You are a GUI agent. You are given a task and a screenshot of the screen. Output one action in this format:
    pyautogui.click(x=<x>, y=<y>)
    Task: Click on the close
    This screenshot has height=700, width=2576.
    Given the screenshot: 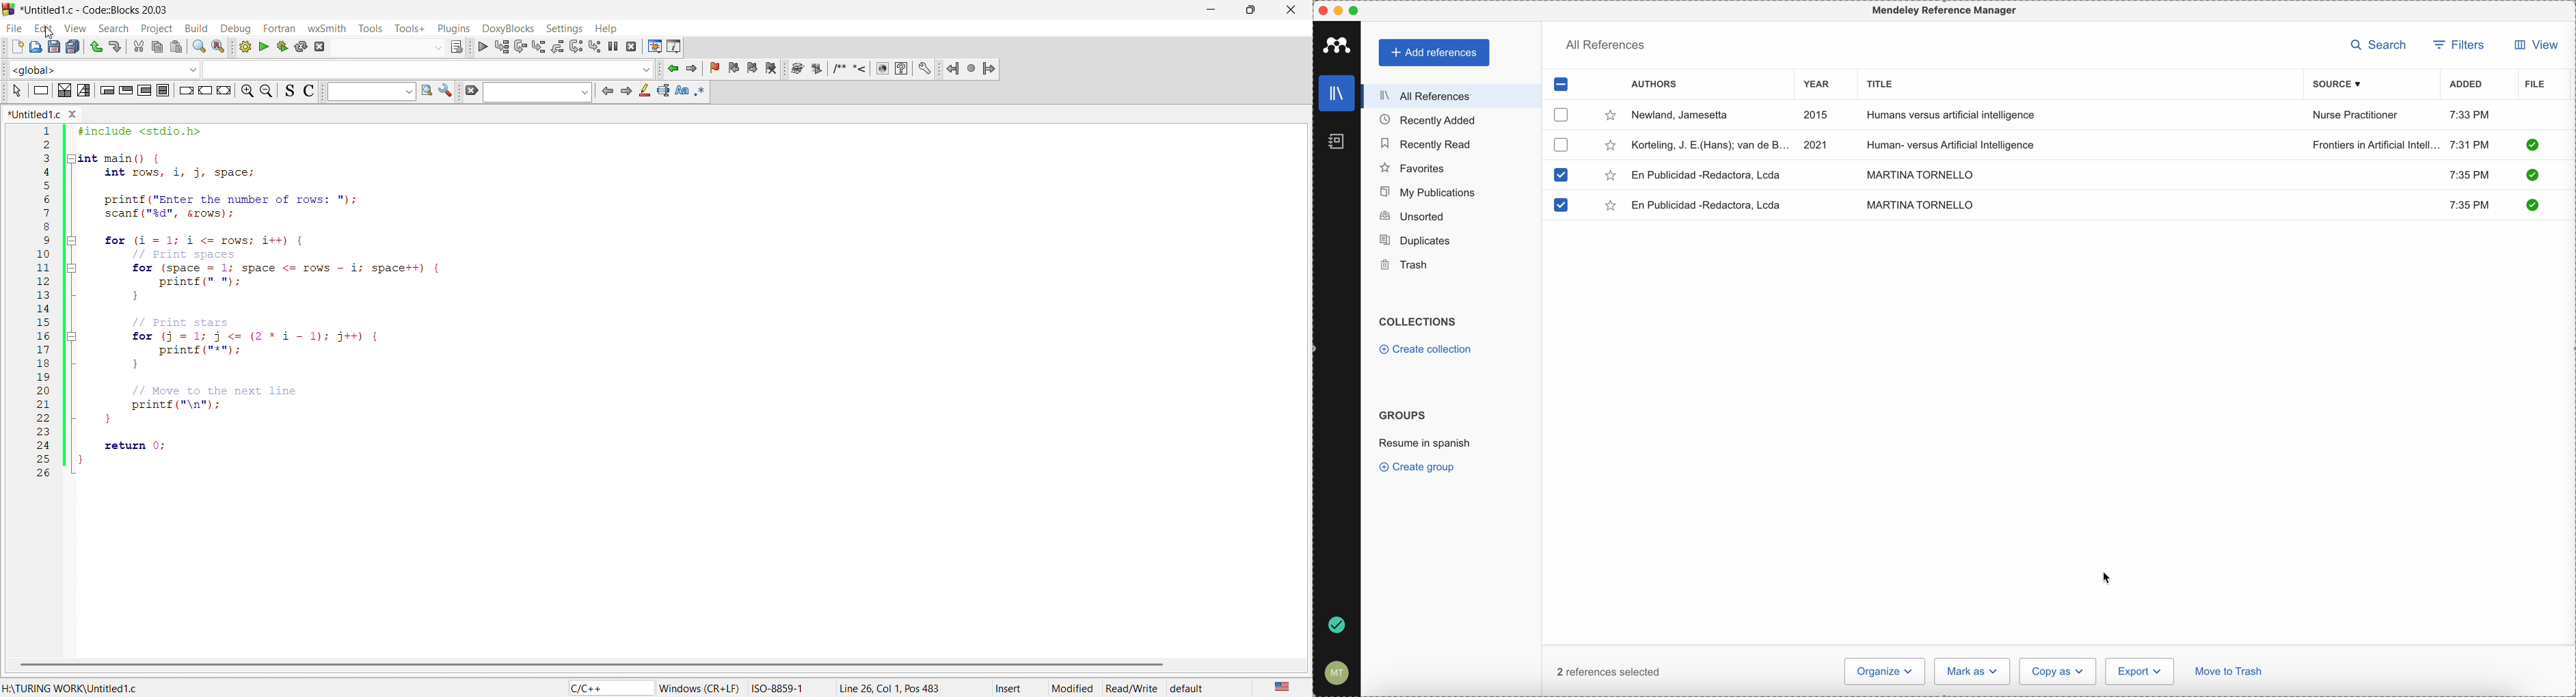 What is the action you would take?
    pyautogui.click(x=1293, y=8)
    